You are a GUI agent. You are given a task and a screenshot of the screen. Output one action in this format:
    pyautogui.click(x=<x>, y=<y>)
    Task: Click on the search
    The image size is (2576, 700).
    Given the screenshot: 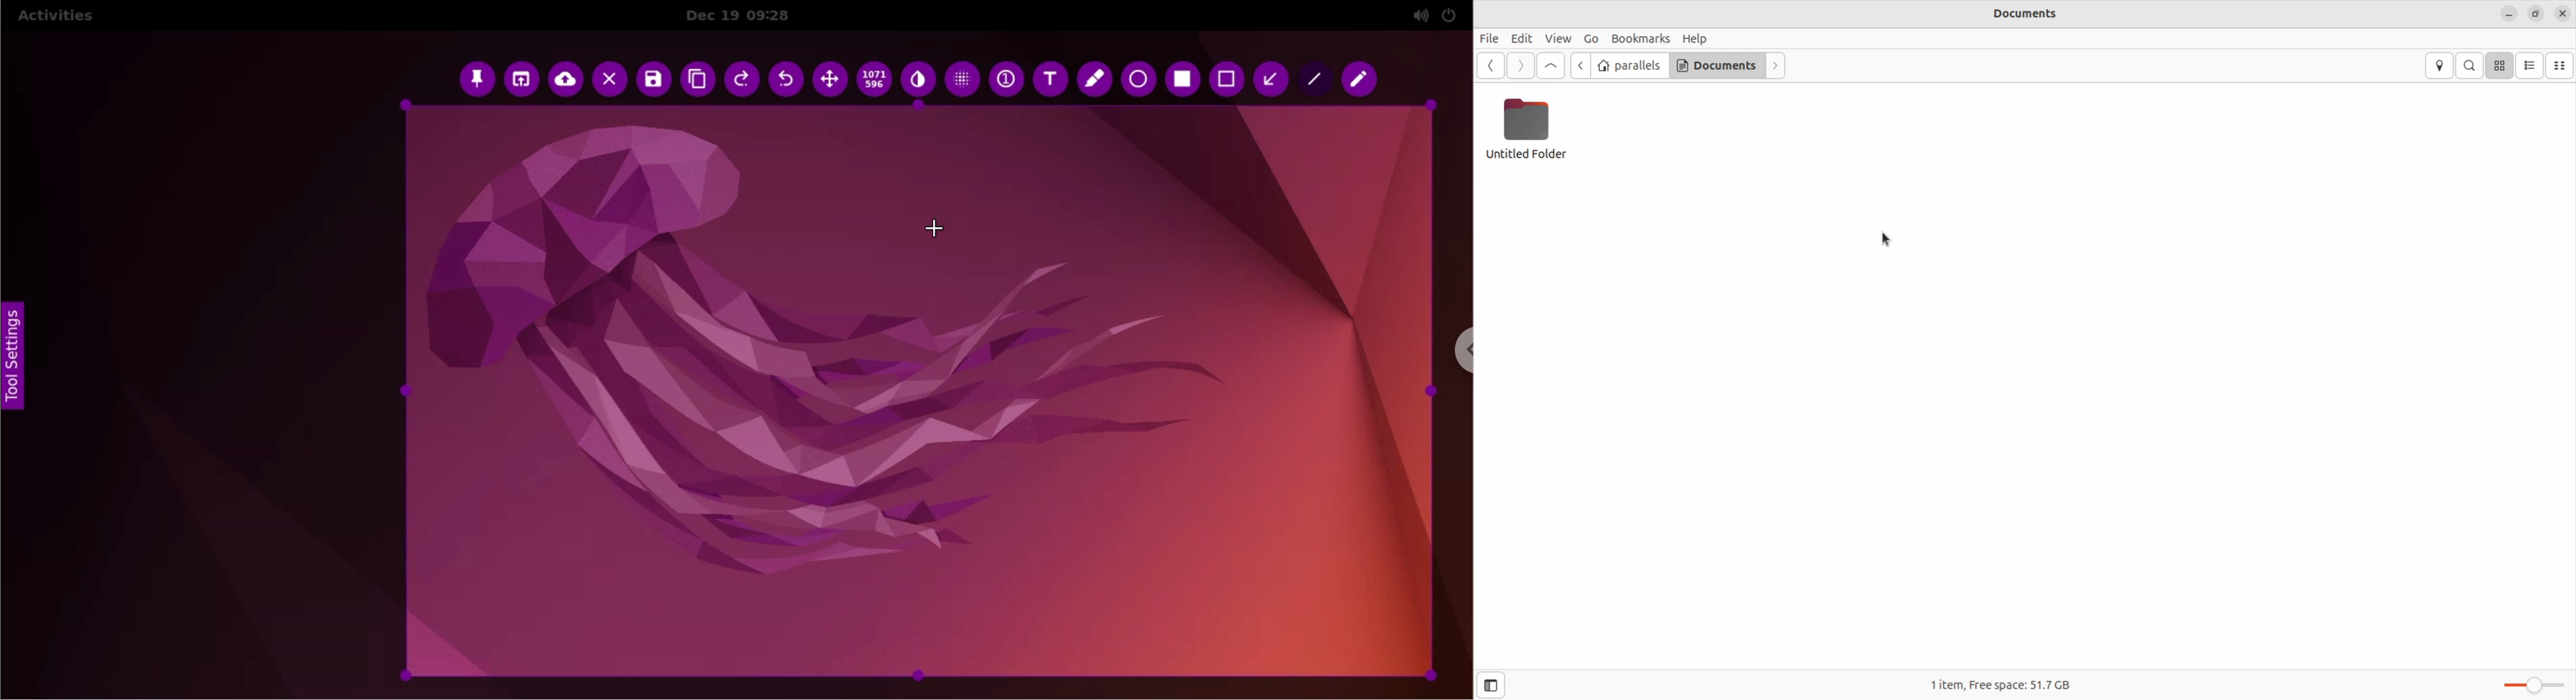 What is the action you would take?
    pyautogui.click(x=2471, y=65)
    